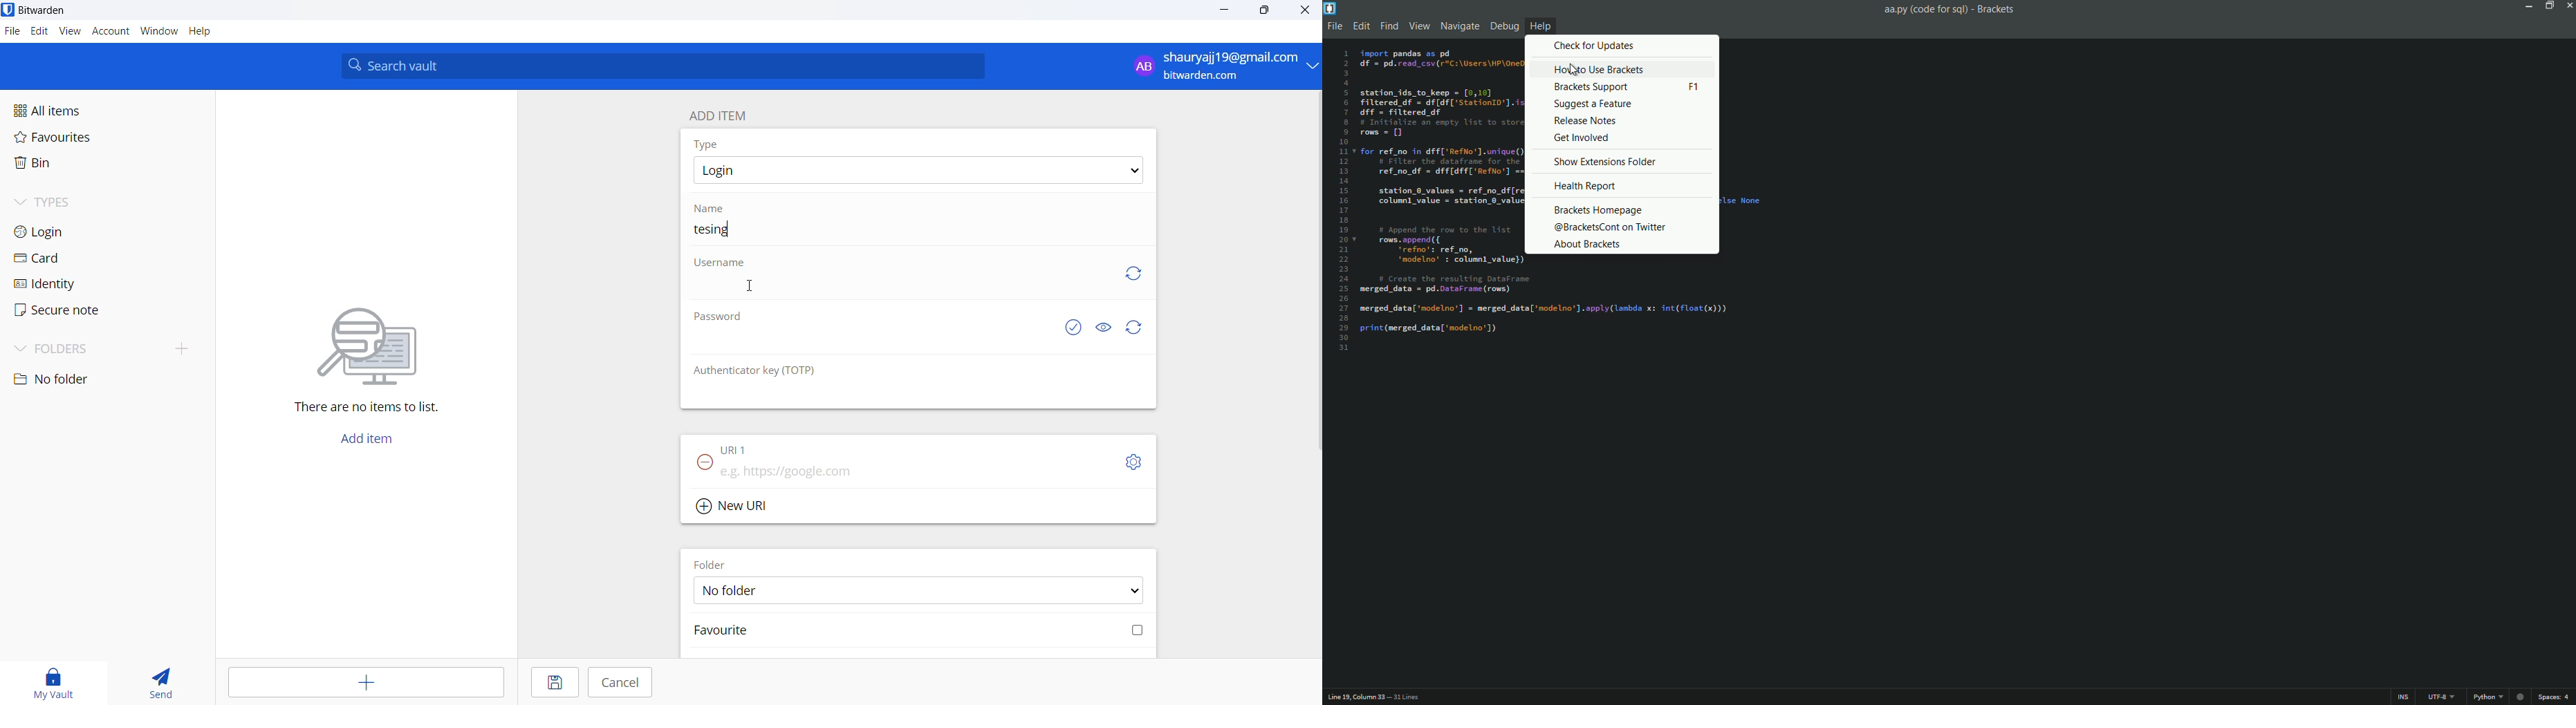  I want to click on favourites, so click(77, 142).